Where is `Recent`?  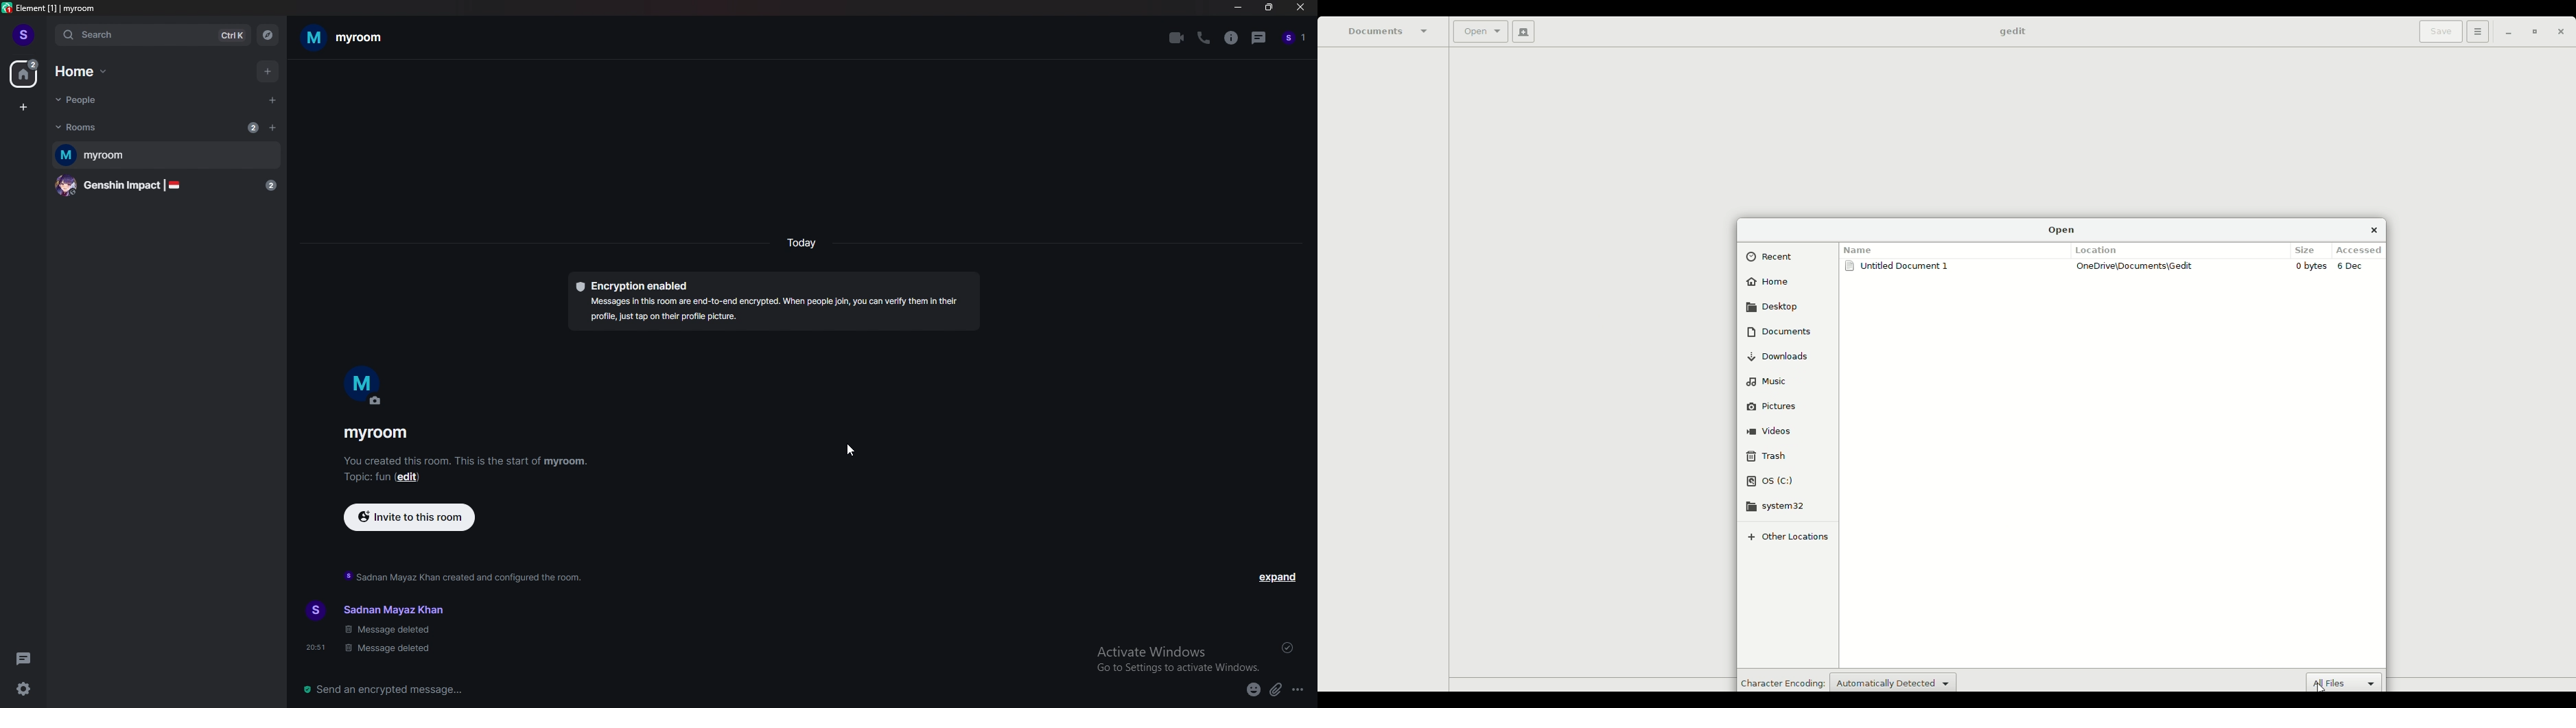 Recent is located at coordinates (1775, 257).